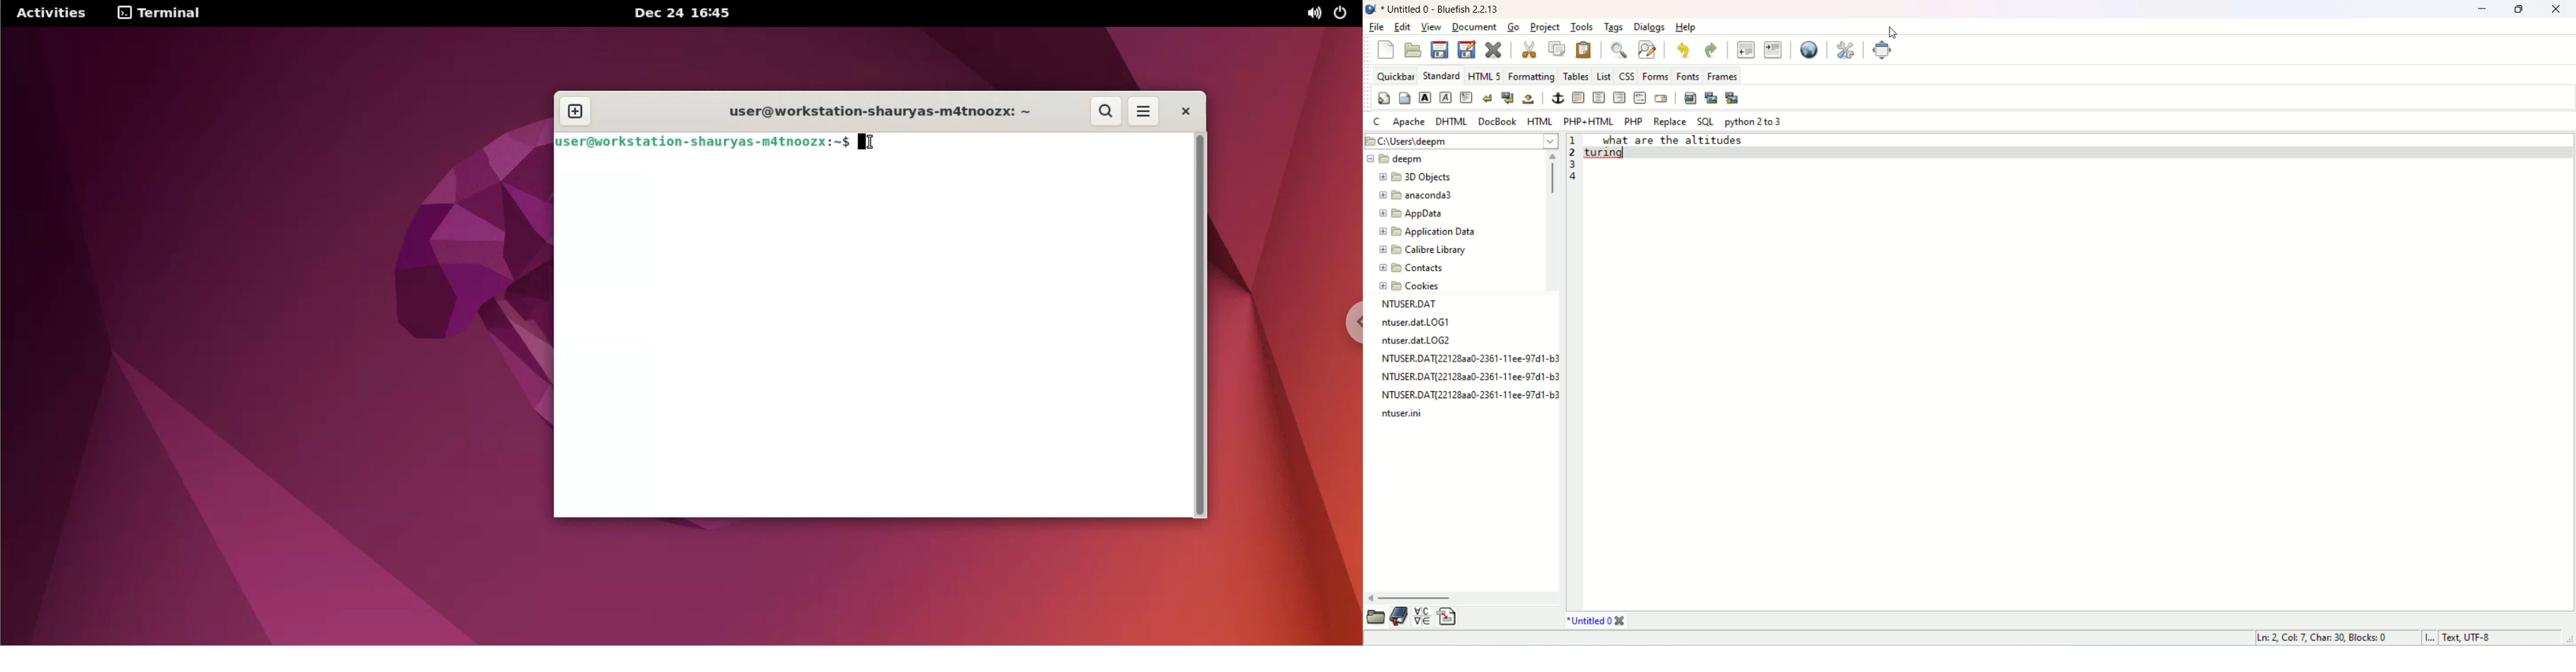  What do you see at coordinates (1709, 50) in the screenshot?
I see `redo` at bounding box center [1709, 50].